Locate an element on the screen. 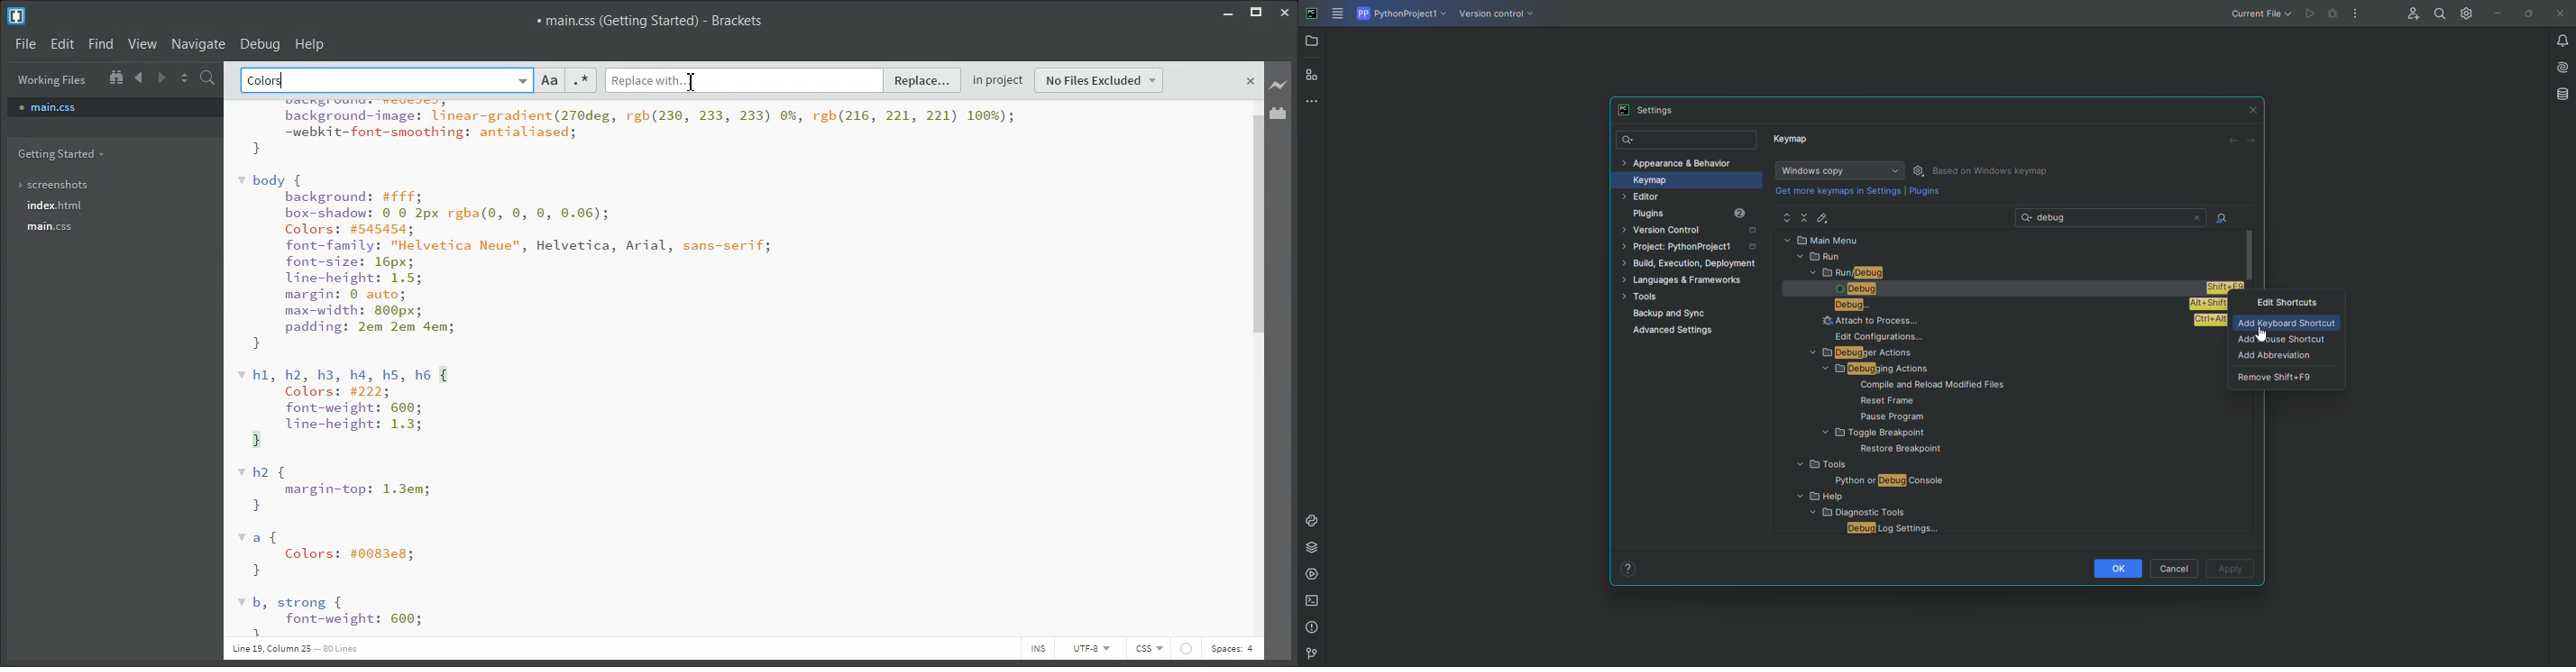  More Options is located at coordinates (2359, 17).